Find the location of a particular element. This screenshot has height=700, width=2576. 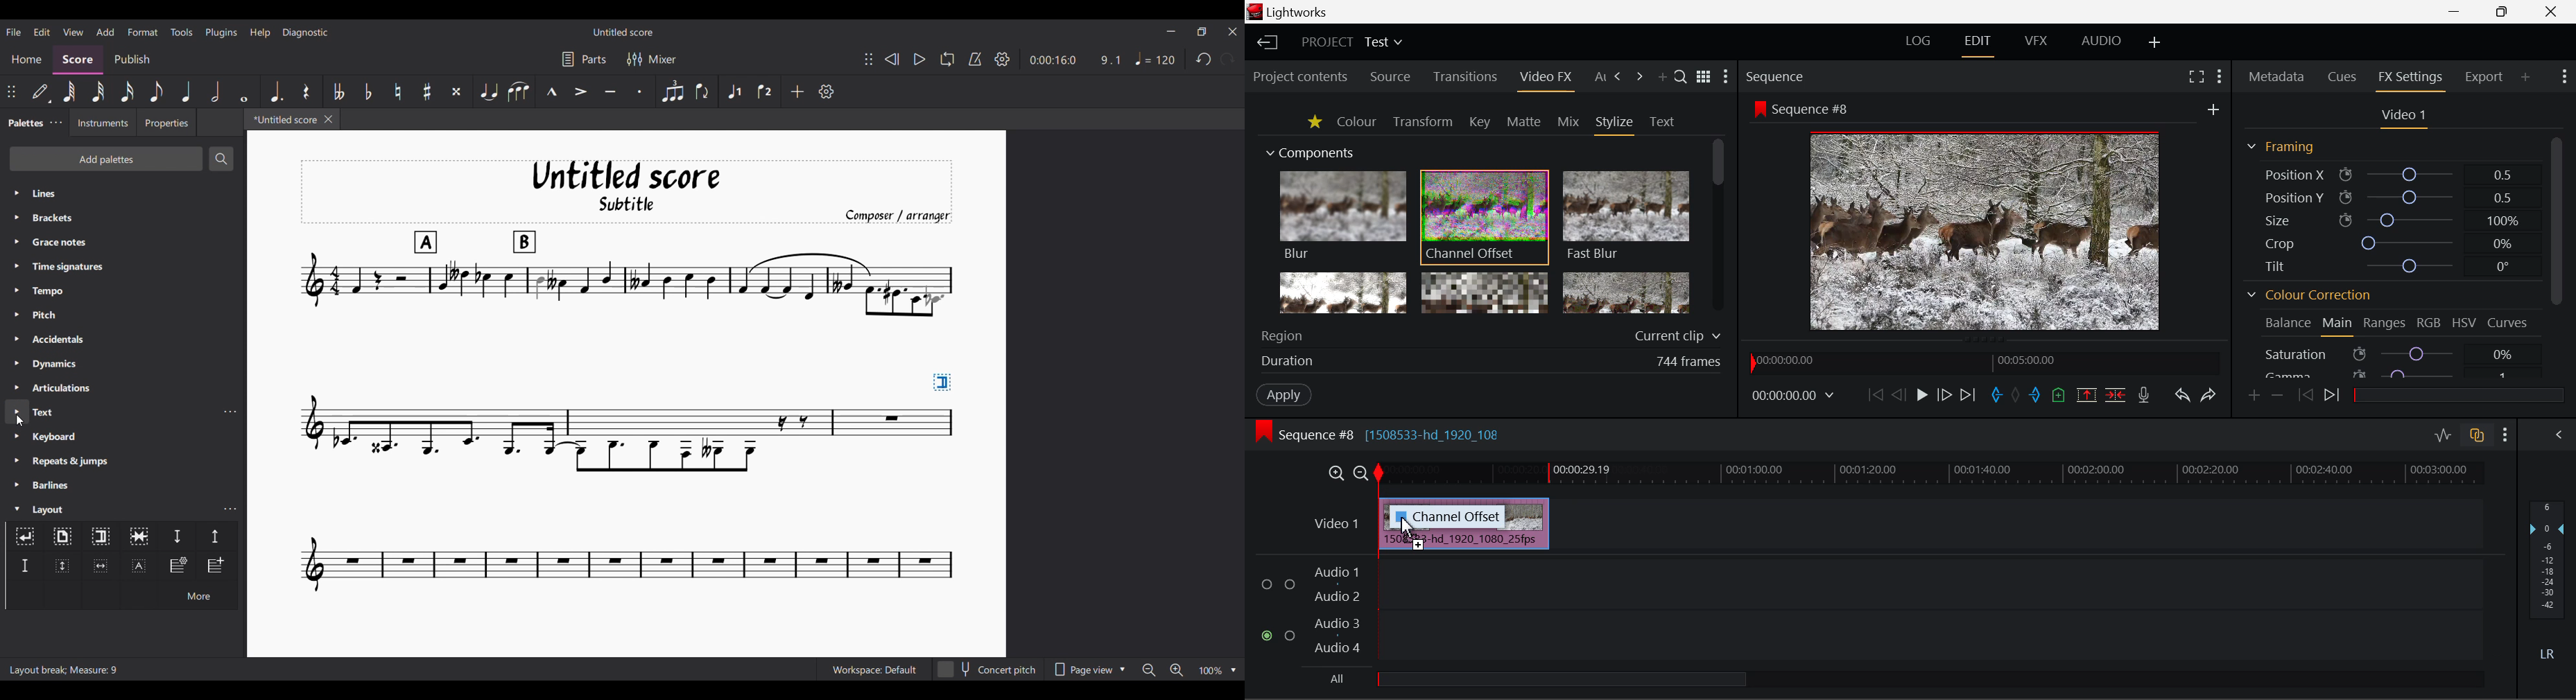

Diagnostic menu is located at coordinates (306, 32).